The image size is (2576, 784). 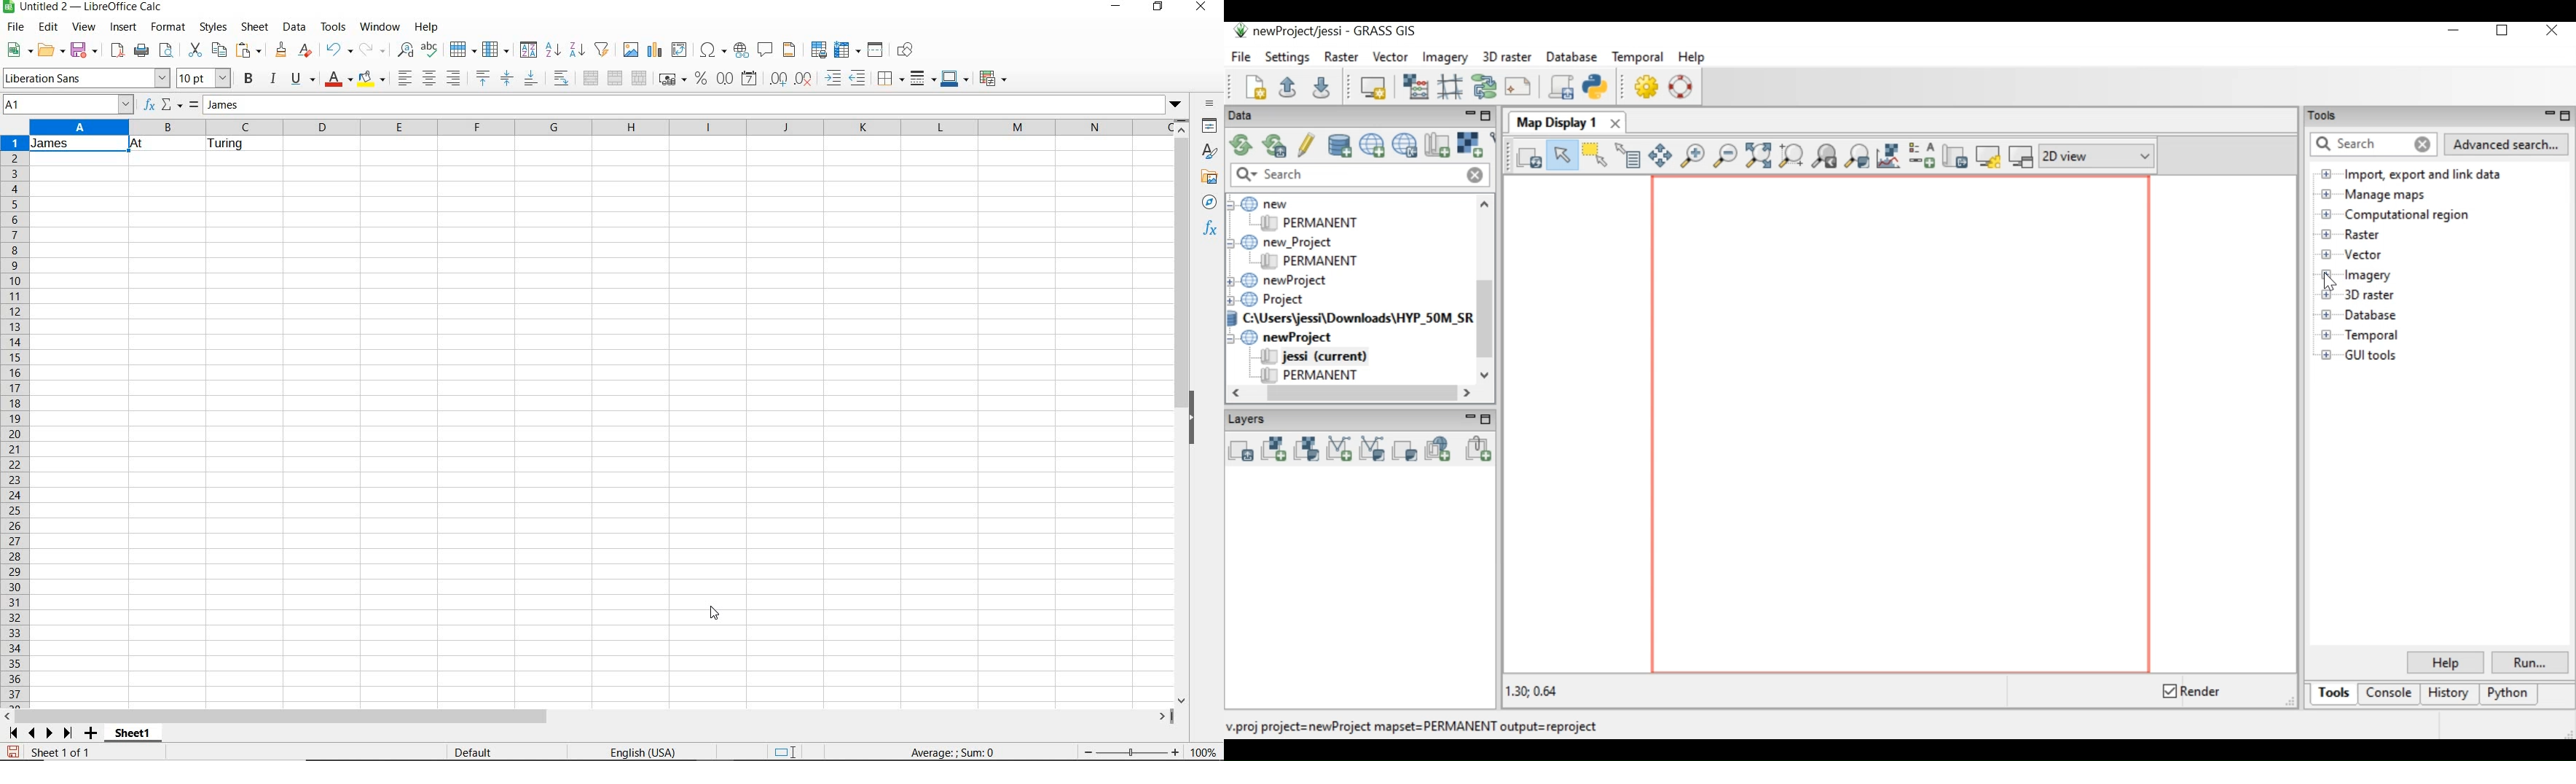 I want to click on toggle print preview, so click(x=169, y=52).